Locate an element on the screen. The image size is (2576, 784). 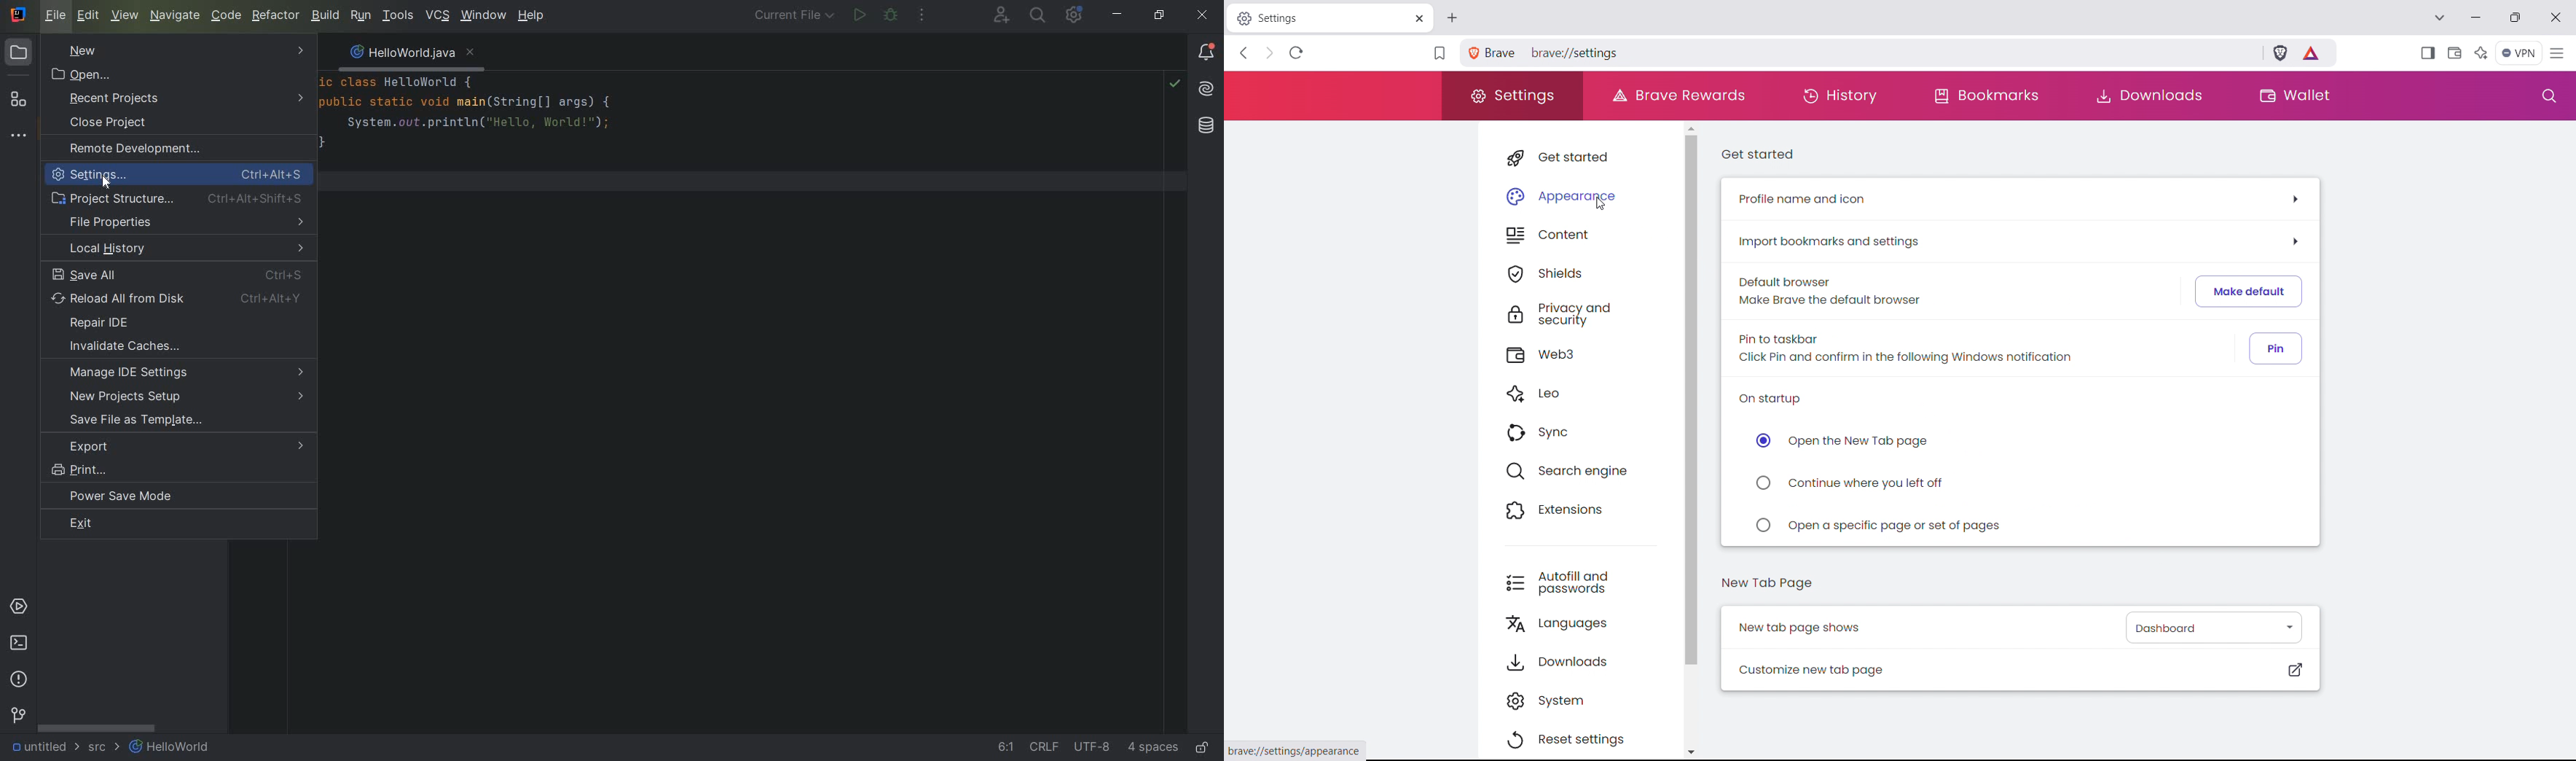
TERMINAL is located at coordinates (20, 645).